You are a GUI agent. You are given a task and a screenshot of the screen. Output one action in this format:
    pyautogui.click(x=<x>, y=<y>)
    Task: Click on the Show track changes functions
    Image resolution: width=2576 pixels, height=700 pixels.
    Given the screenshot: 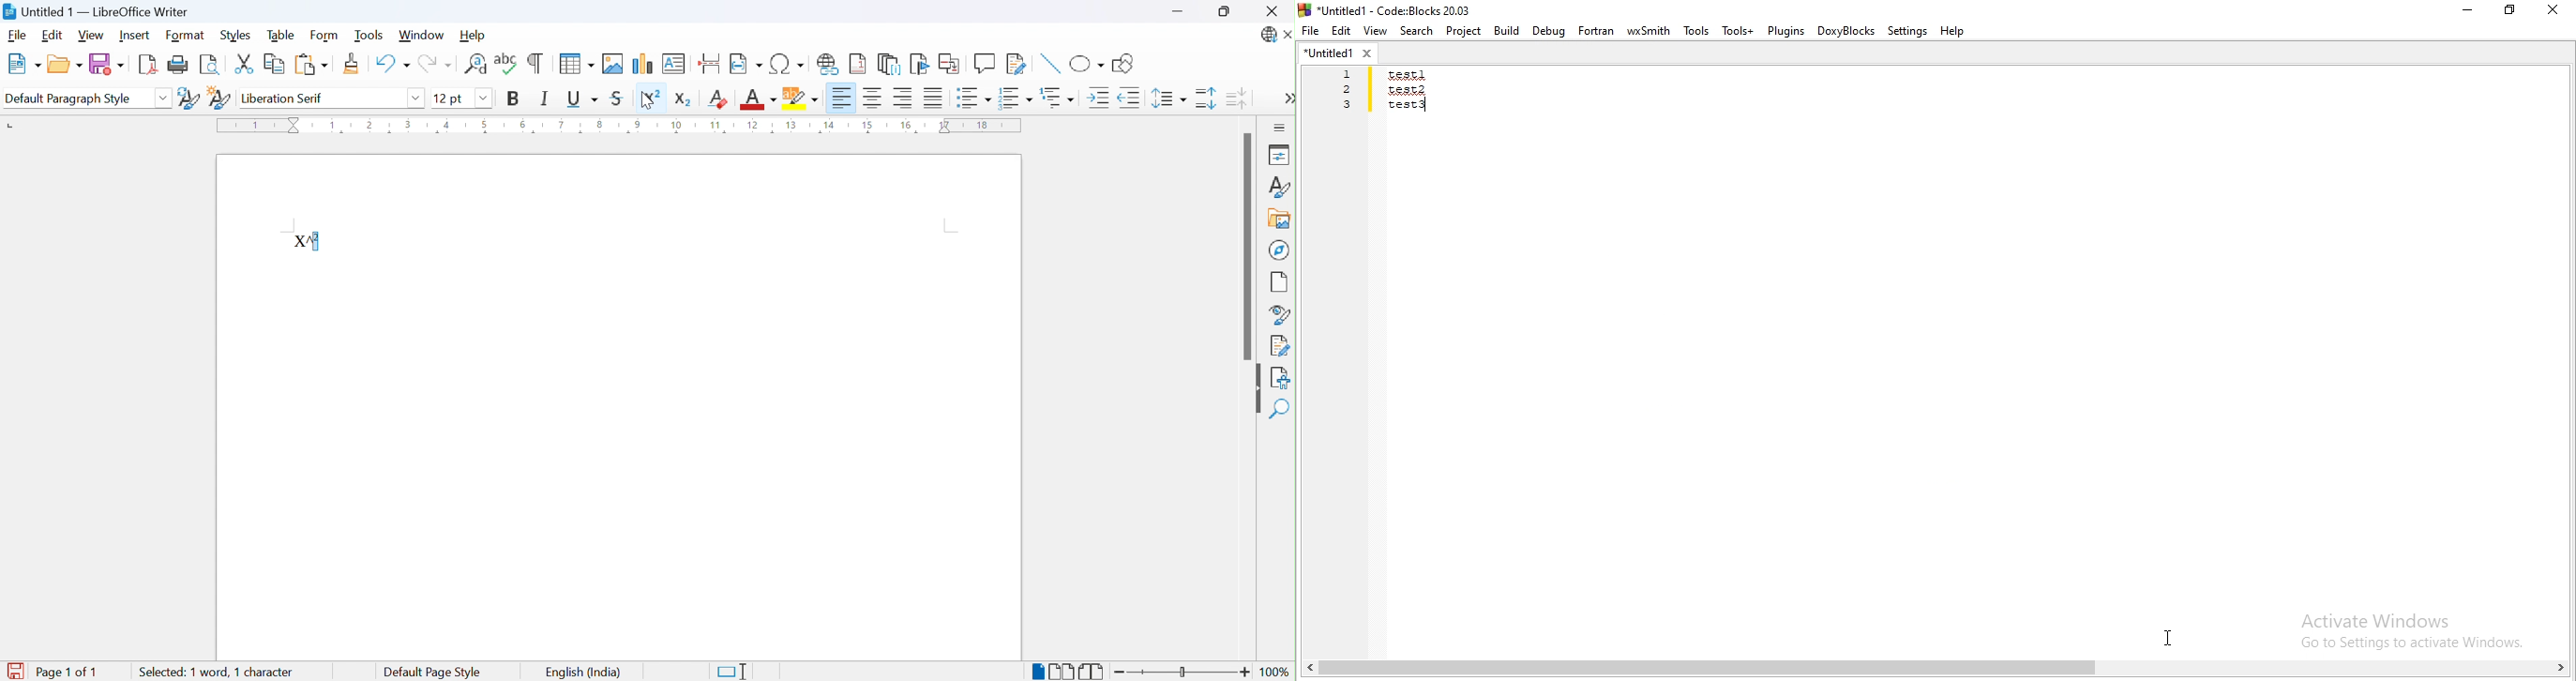 What is the action you would take?
    pyautogui.click(x=1017, y=65)
    